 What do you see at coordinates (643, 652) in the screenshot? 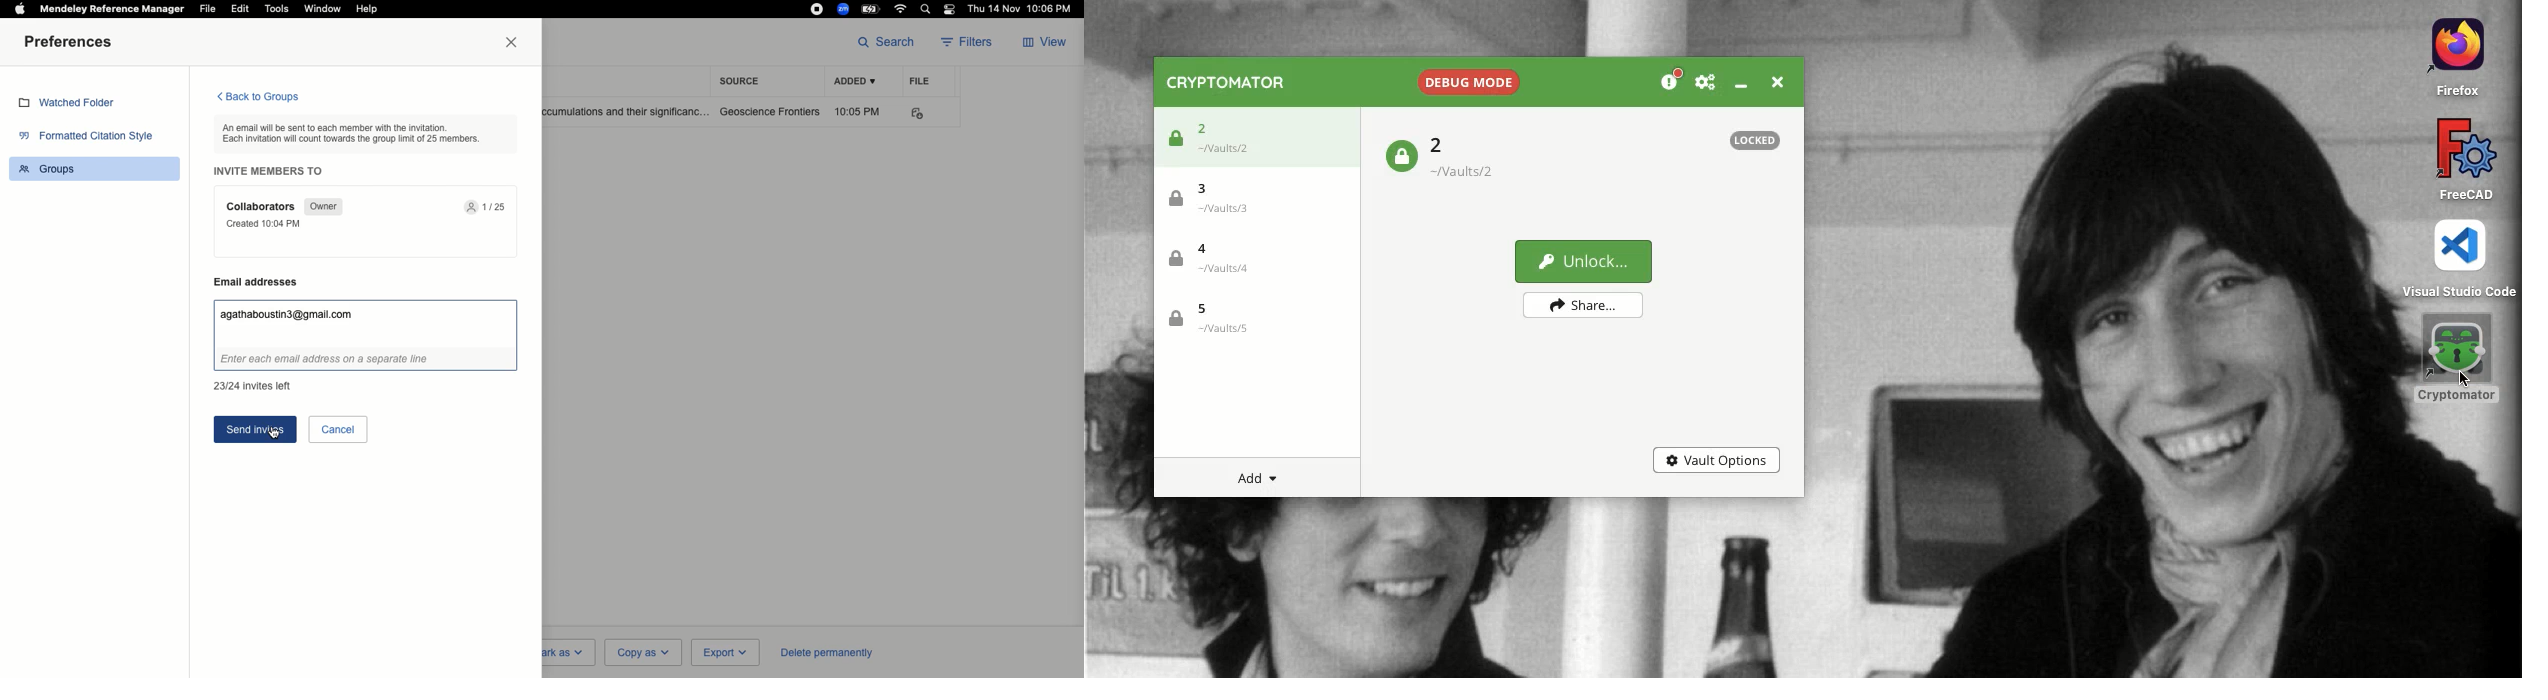
I see `Copy as` at bounding box center [643, 652].